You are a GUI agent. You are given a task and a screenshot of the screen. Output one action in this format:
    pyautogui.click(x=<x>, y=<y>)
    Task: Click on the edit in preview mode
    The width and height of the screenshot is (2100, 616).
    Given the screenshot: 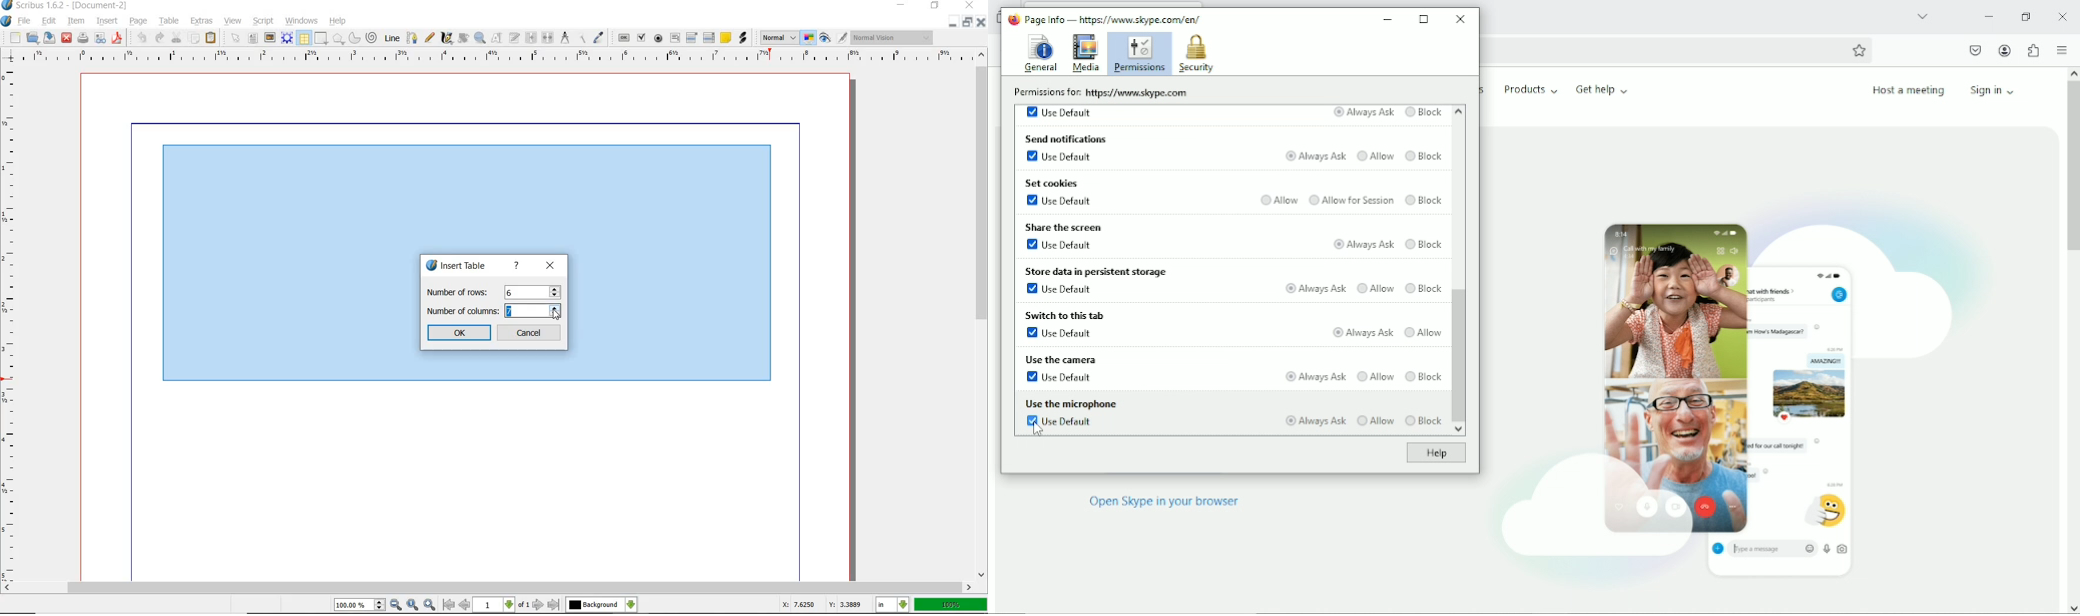 What is the action you would take?
    pyautogui.click(x=842, y=38)
    